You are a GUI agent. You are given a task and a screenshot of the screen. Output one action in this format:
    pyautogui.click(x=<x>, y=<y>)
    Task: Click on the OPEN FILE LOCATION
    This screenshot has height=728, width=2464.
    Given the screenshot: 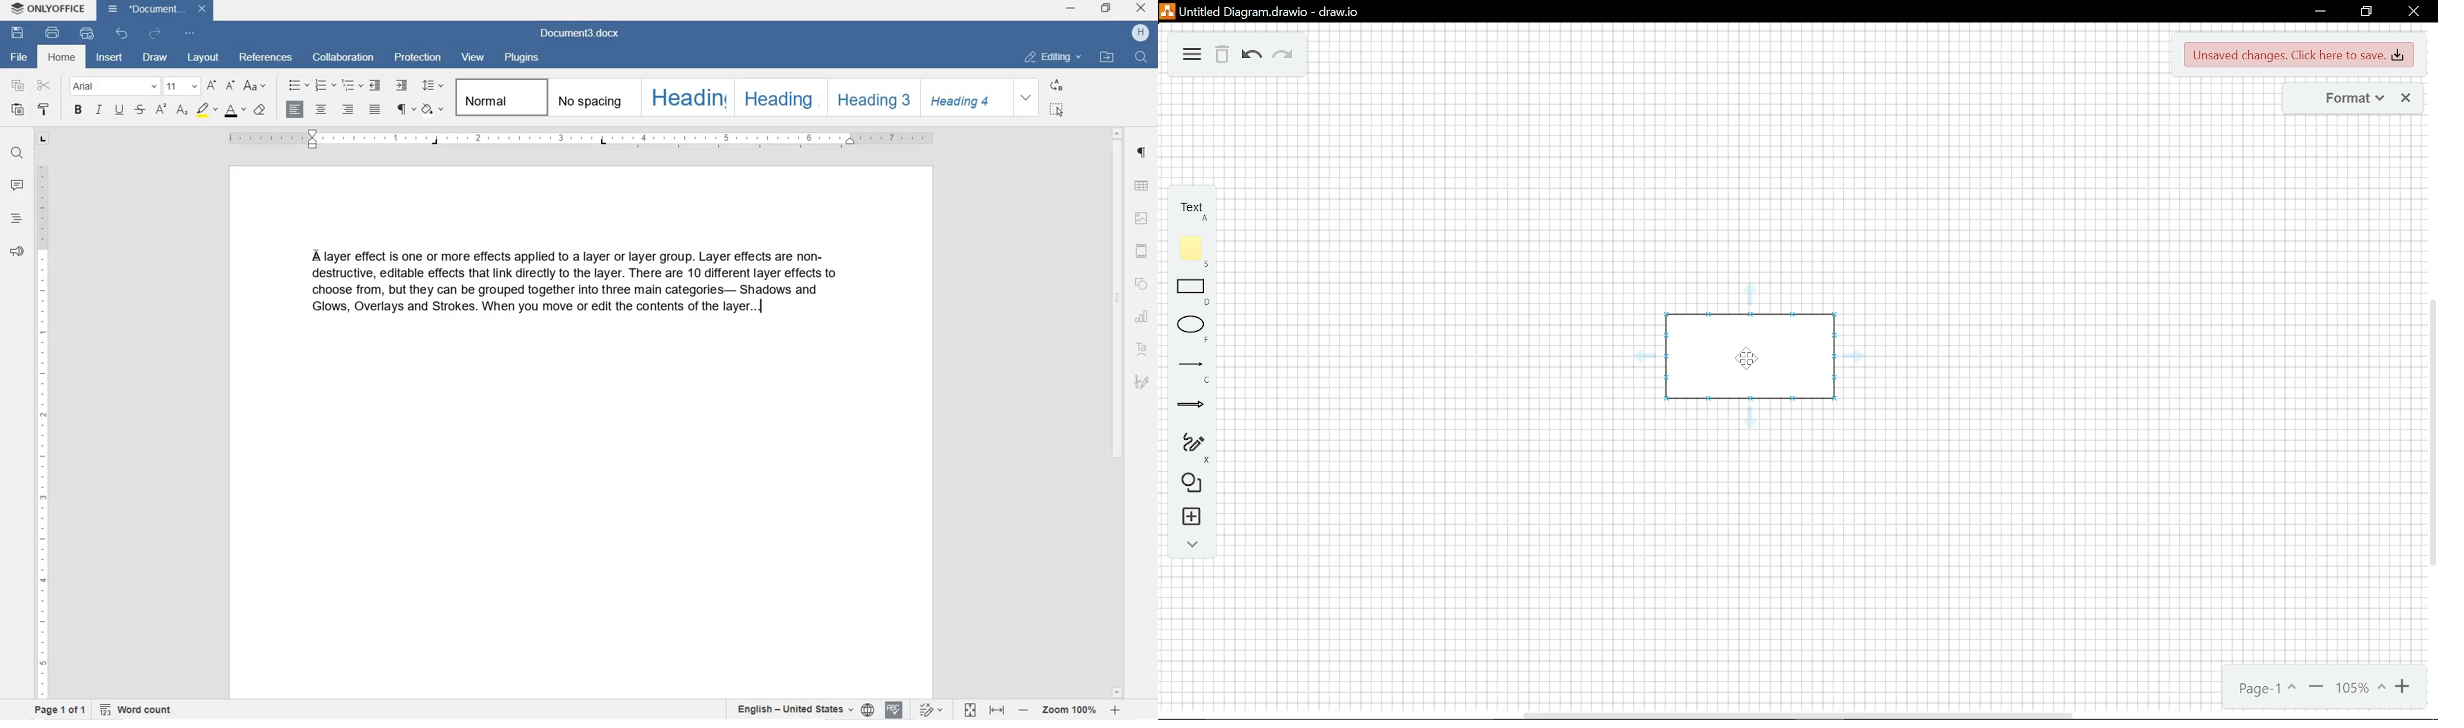 What is the action you would take?
    pyautogui.click(x=1108, y=57)
    